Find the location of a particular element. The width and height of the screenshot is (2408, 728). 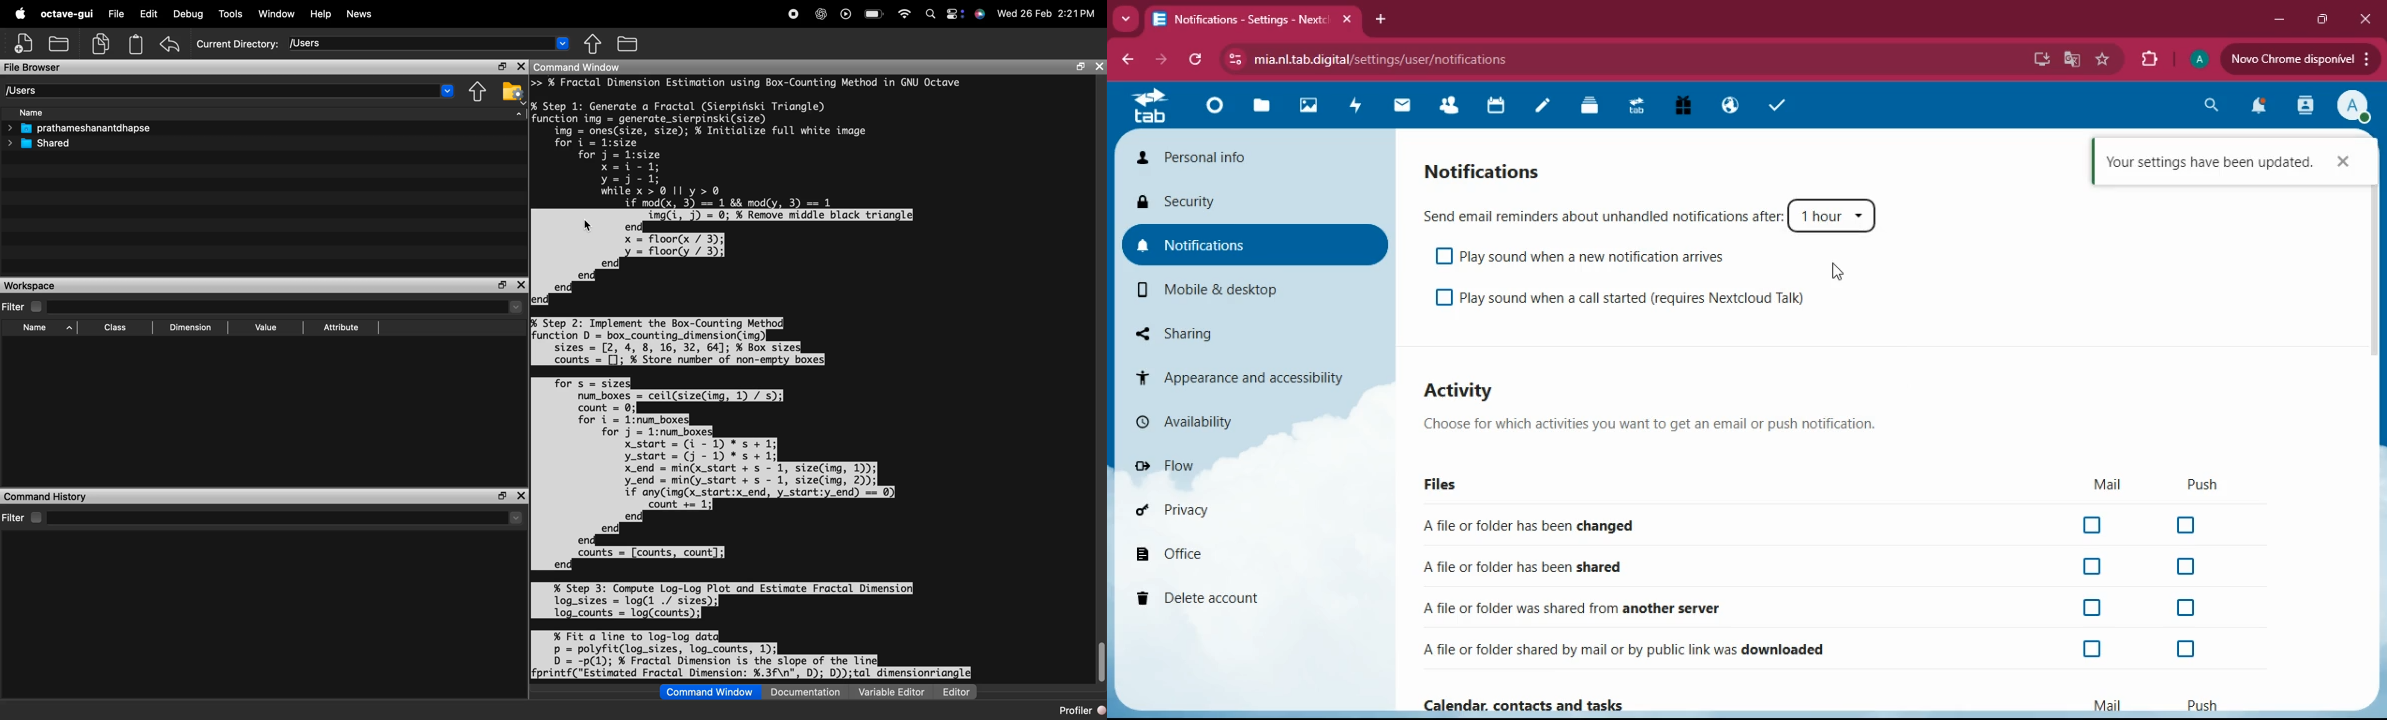

home is located at coordinates (1217, 107).